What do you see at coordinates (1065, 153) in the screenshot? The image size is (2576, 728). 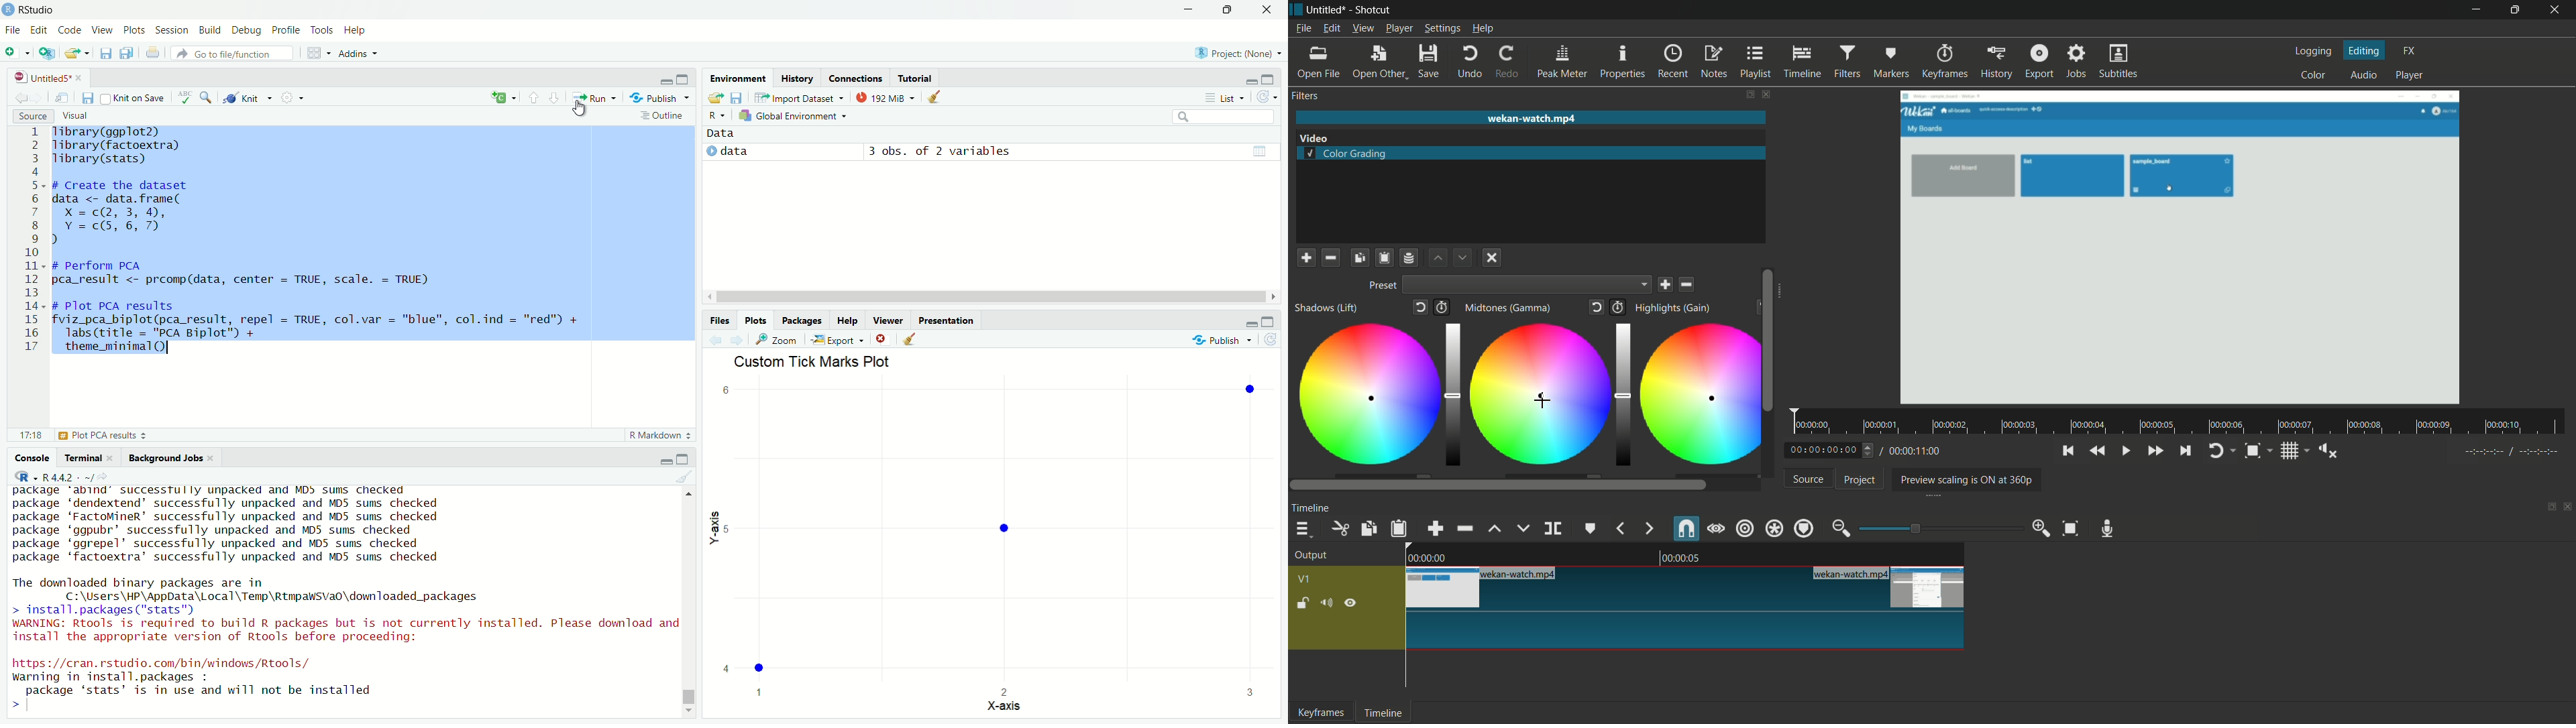 I see `3obs. of 2 variable` at bounding box center [1065, 153].